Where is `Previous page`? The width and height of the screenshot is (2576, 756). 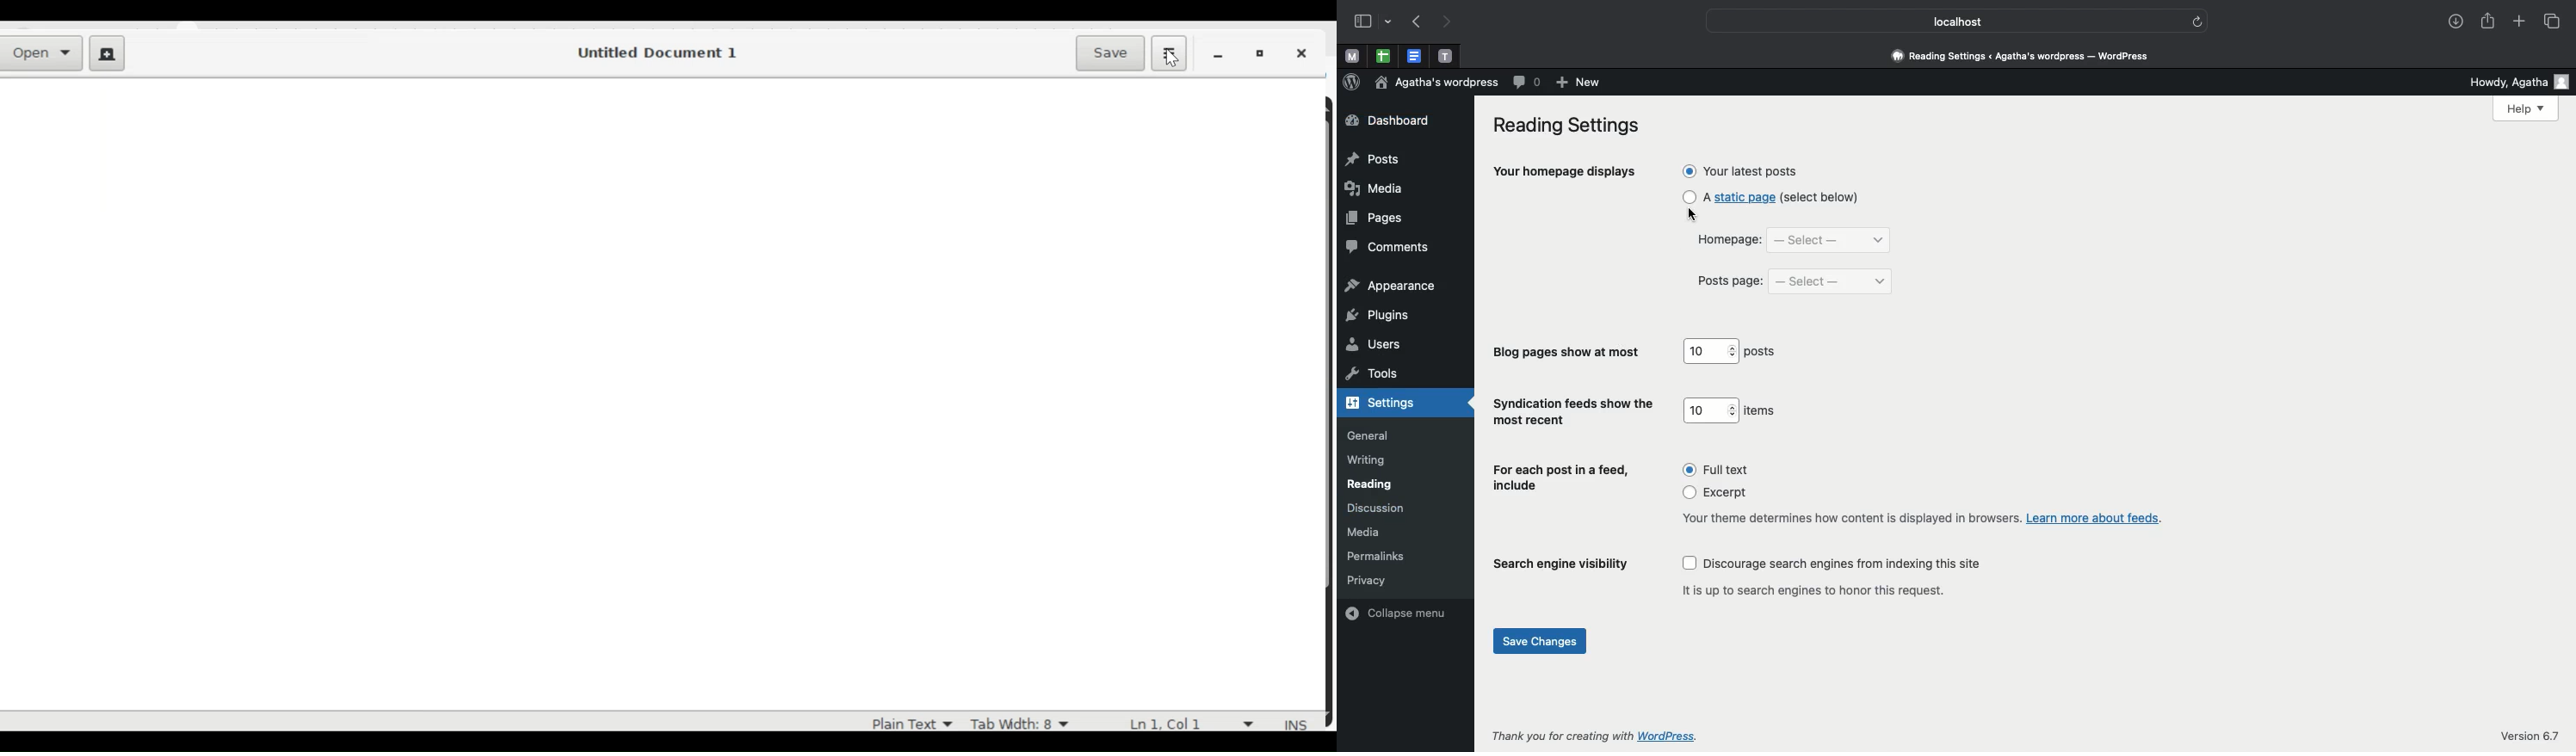 Previous page is located at coordinates (1419, 22).